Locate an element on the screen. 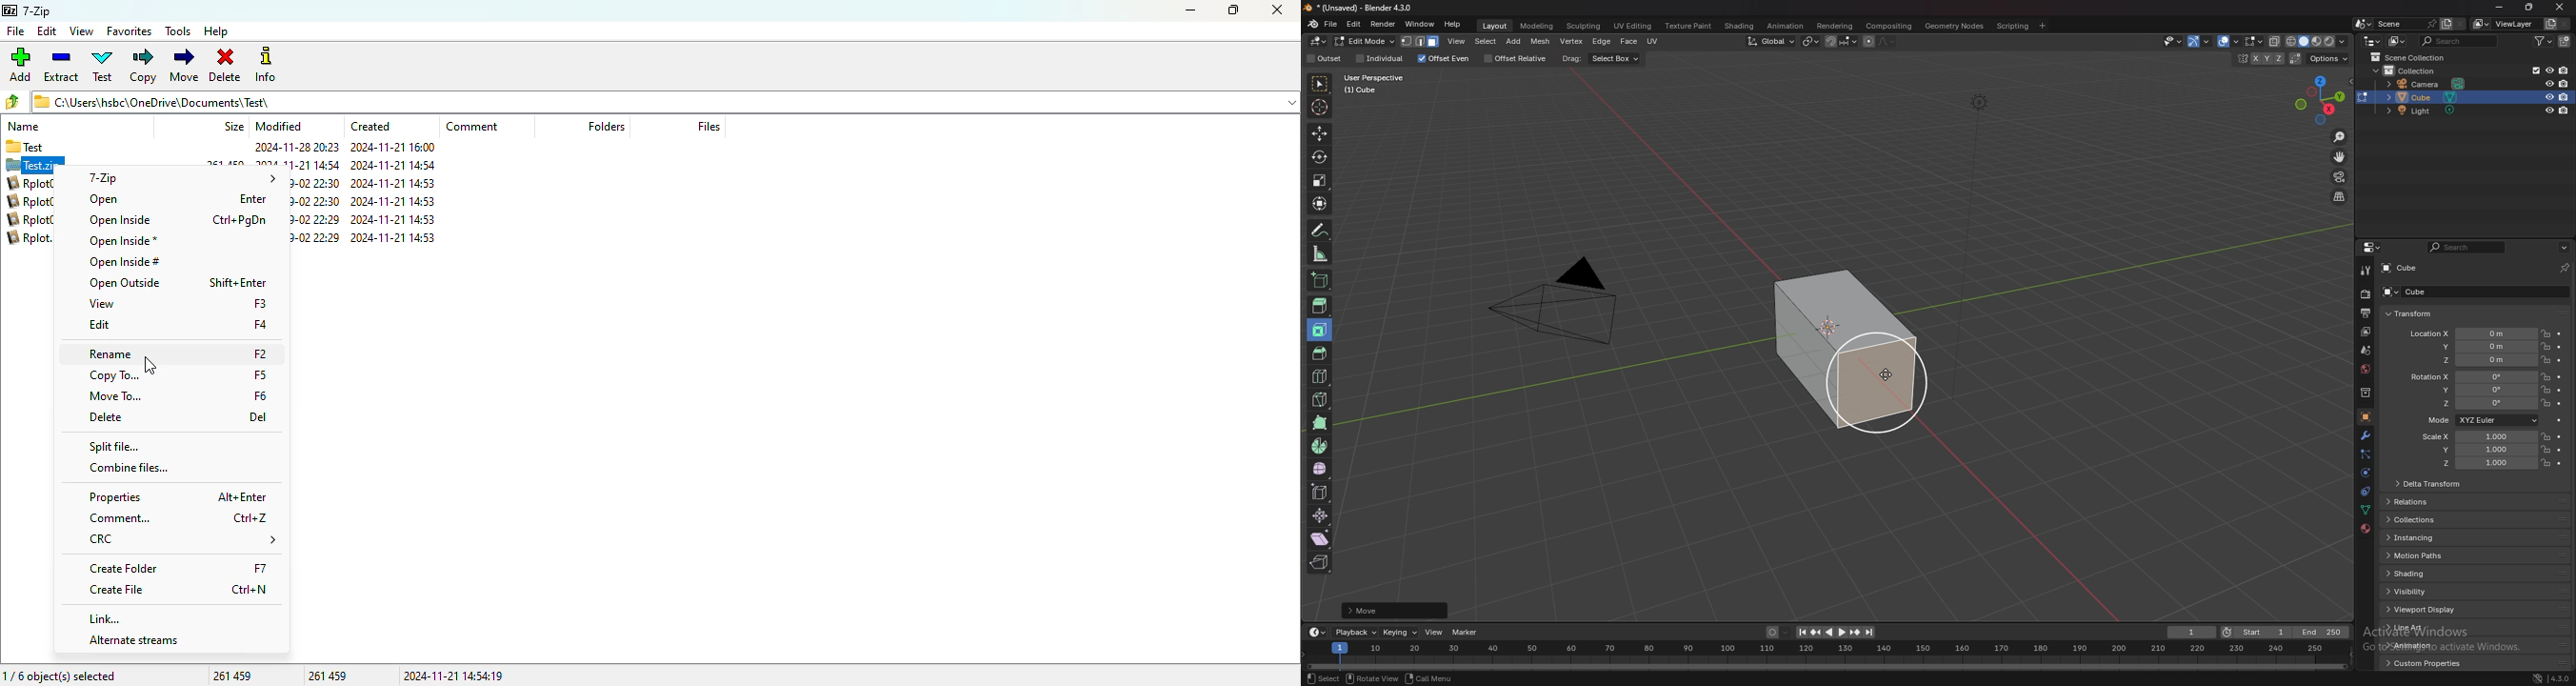 The height and width of the screenshot is (700, 2576). rotation z is located at coordinates (2478, 403).